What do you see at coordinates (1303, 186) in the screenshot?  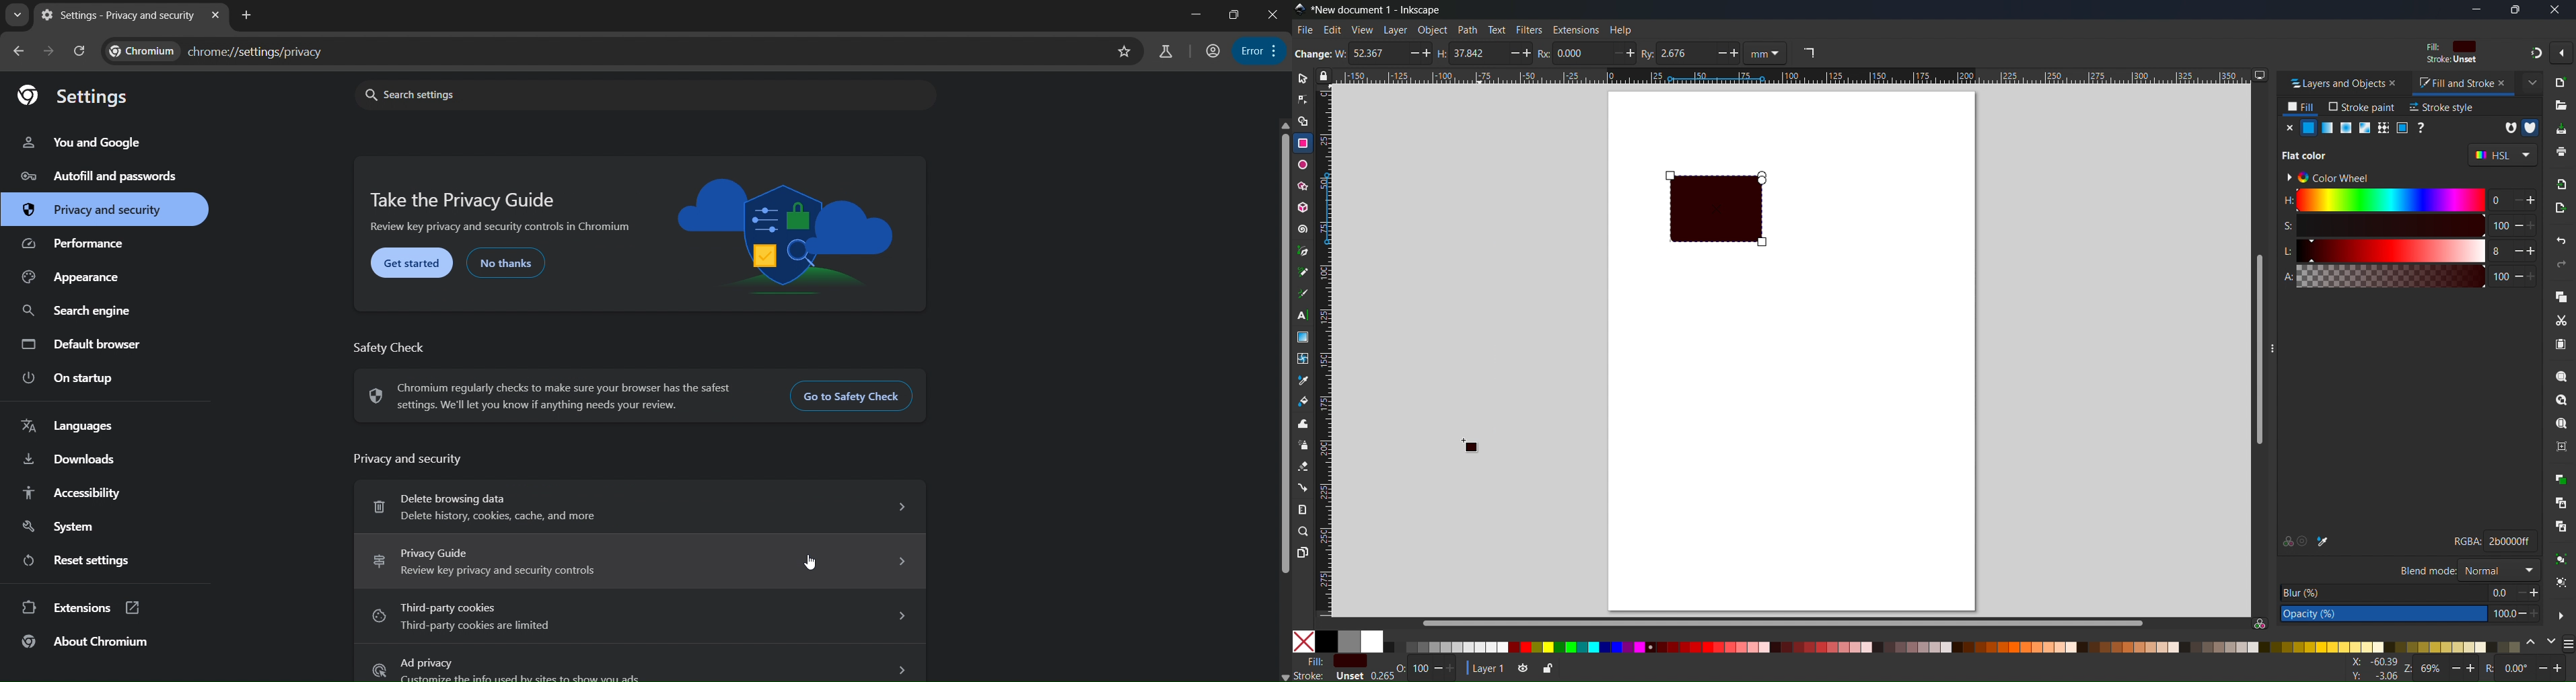 I see `star/ Polygon tool` at bounding box center [1303, 186].